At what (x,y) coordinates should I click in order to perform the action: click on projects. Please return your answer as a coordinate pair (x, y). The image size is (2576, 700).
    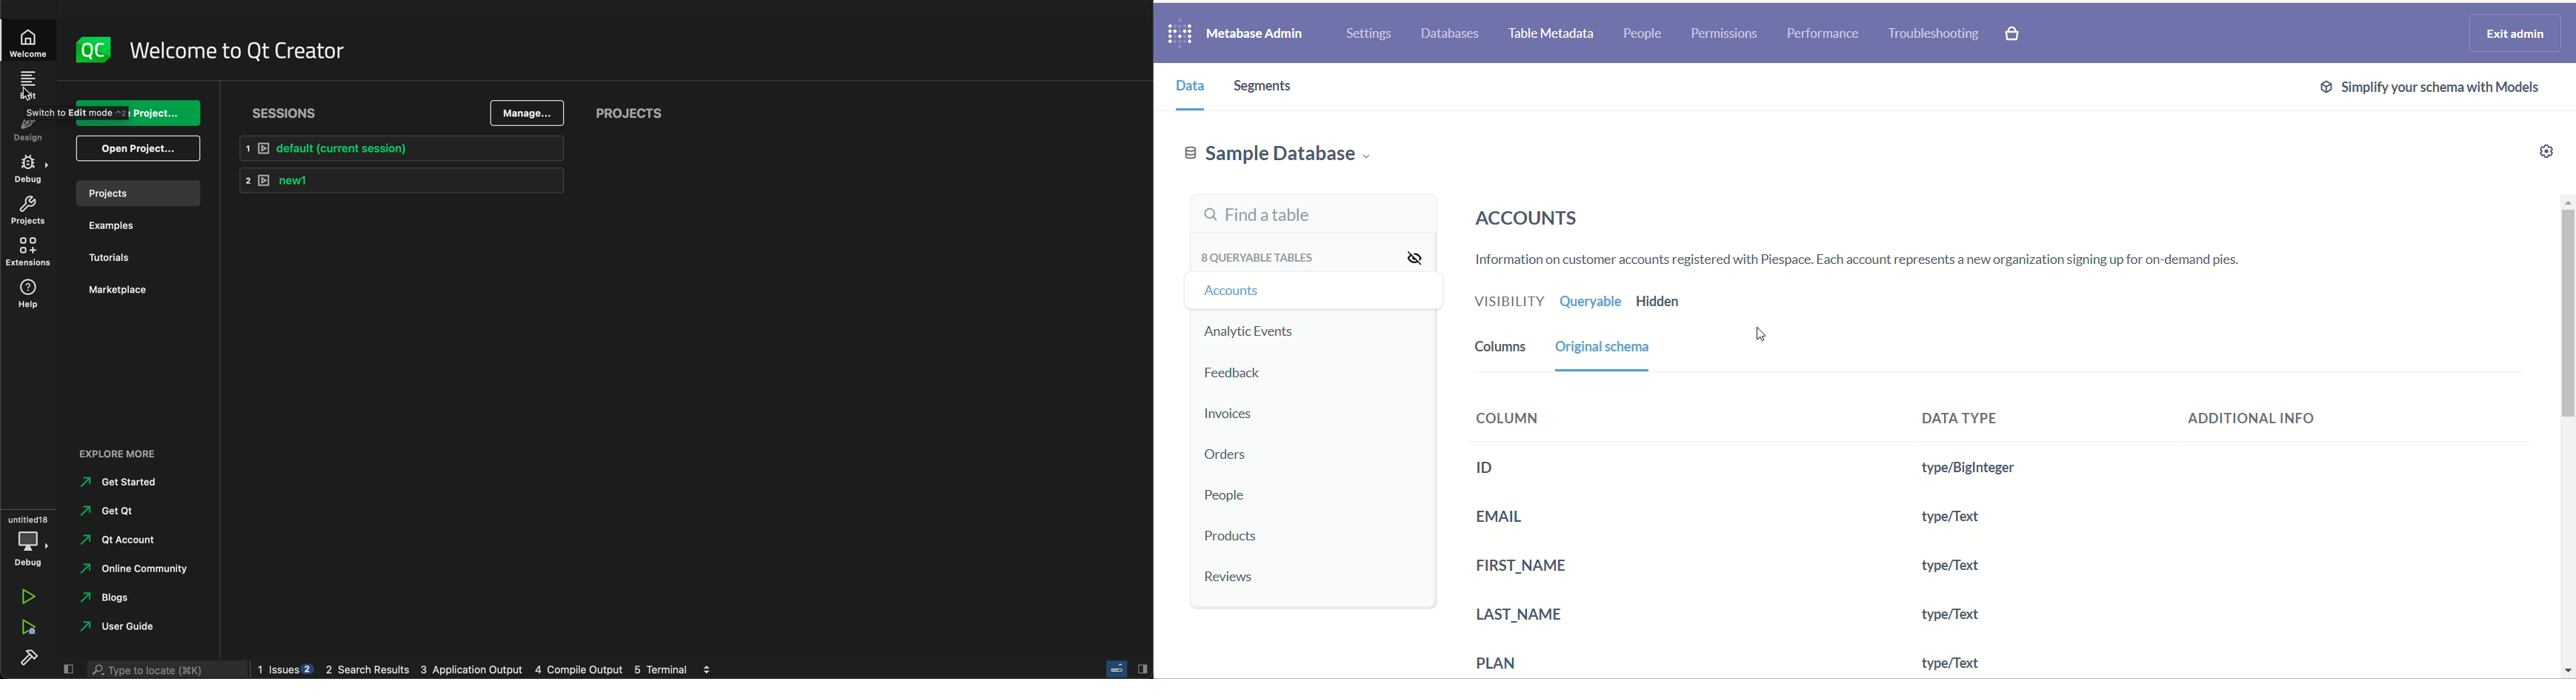
    Looking at the image, I should click on (635, 110).